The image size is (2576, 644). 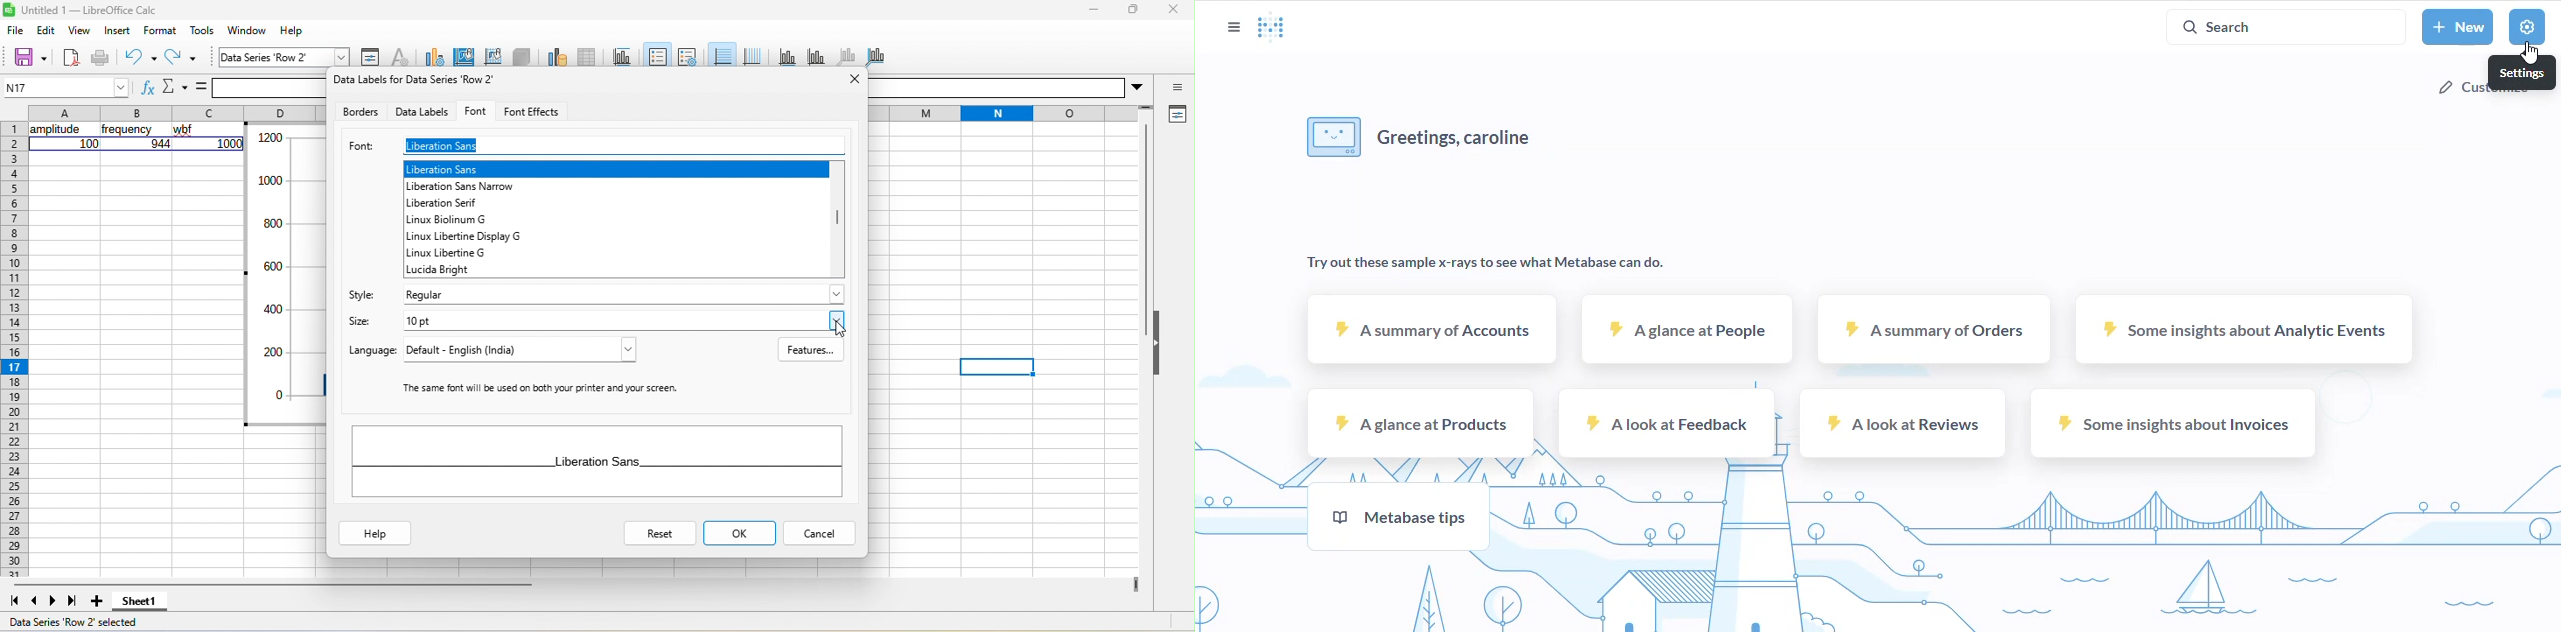 What do you see at coordinates (290, 274) in the screenshot?
I see `data` at bounding box center [290, 274].